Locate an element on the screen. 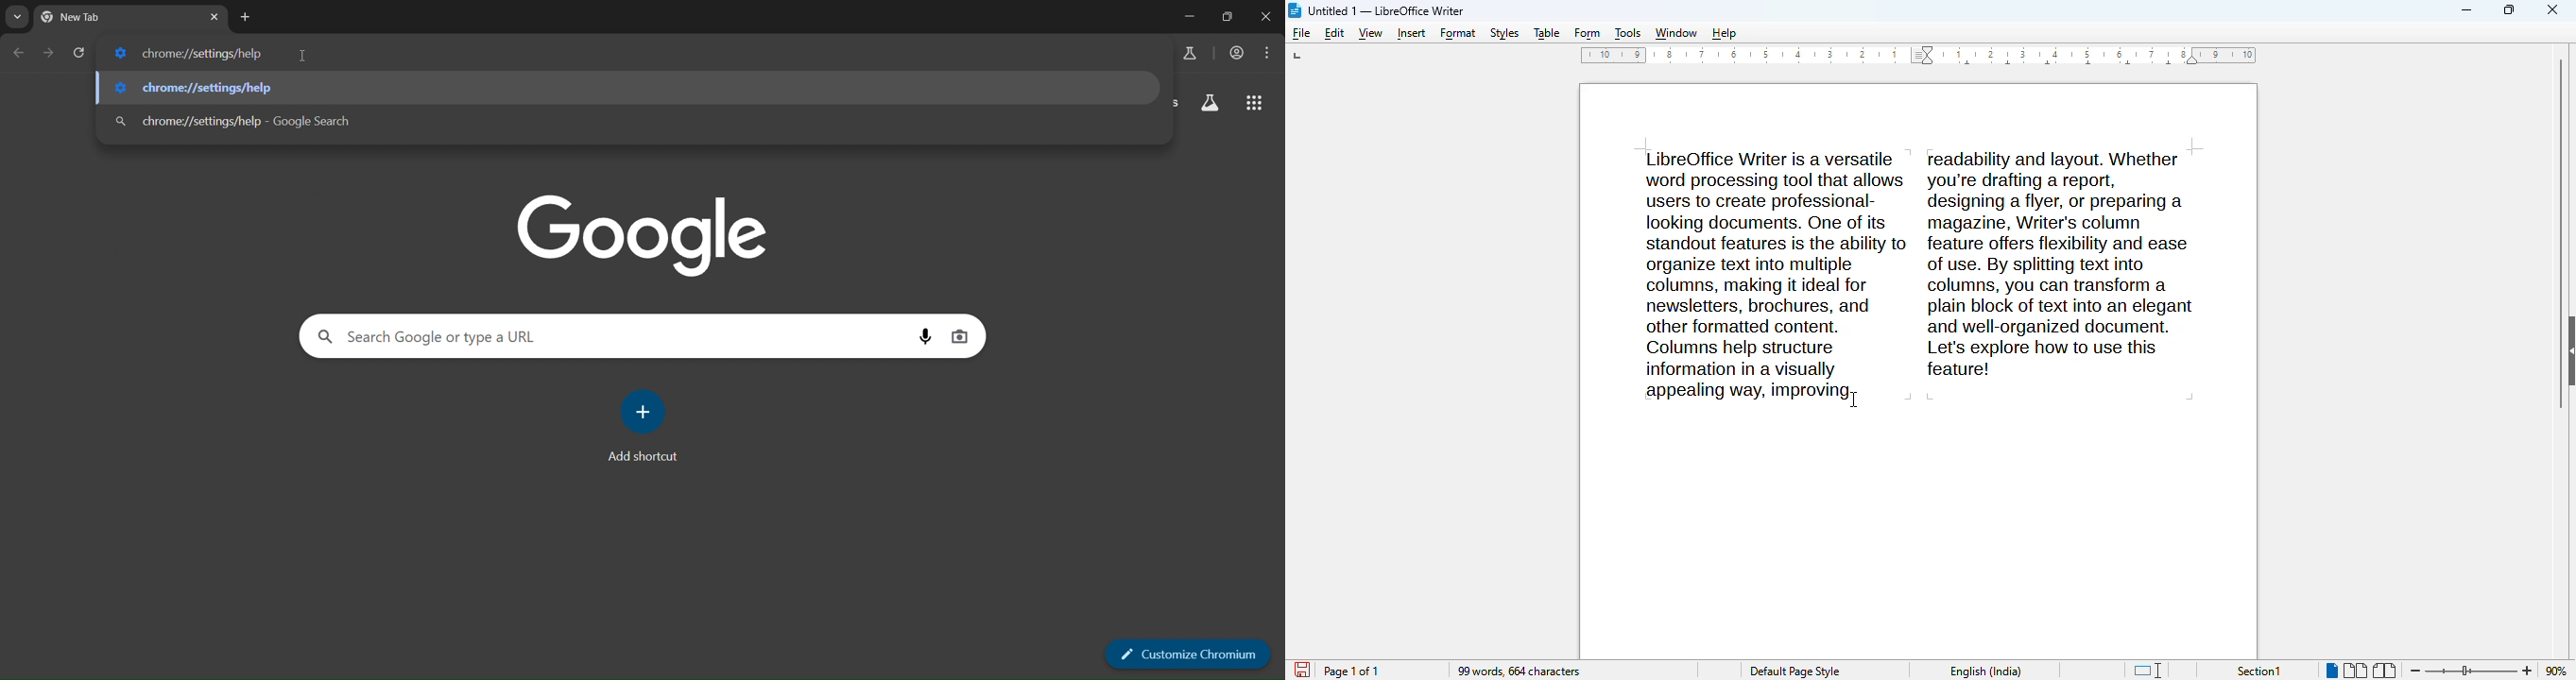  table is located at coordinates (1546, 33).